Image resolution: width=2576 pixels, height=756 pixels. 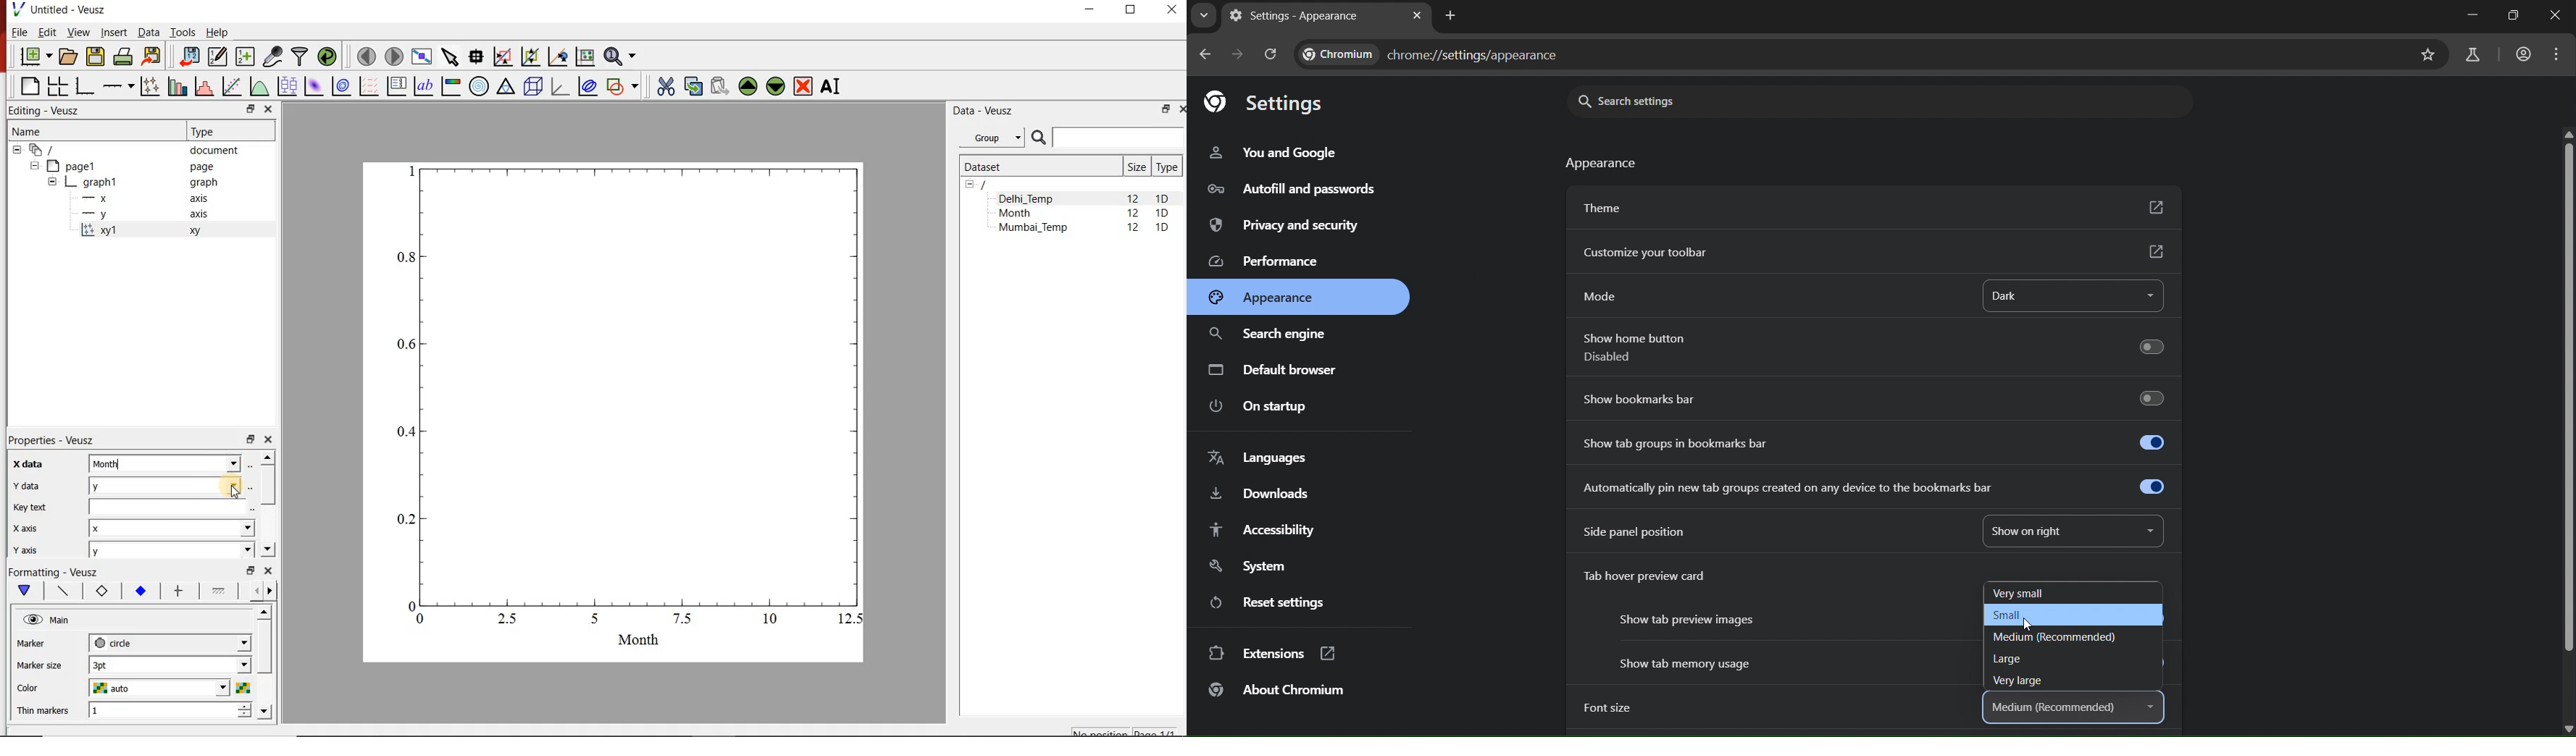 What do you see at coordinates (42, 643) in the screenshot?
I see `marker` at bounding box center [42, 643].